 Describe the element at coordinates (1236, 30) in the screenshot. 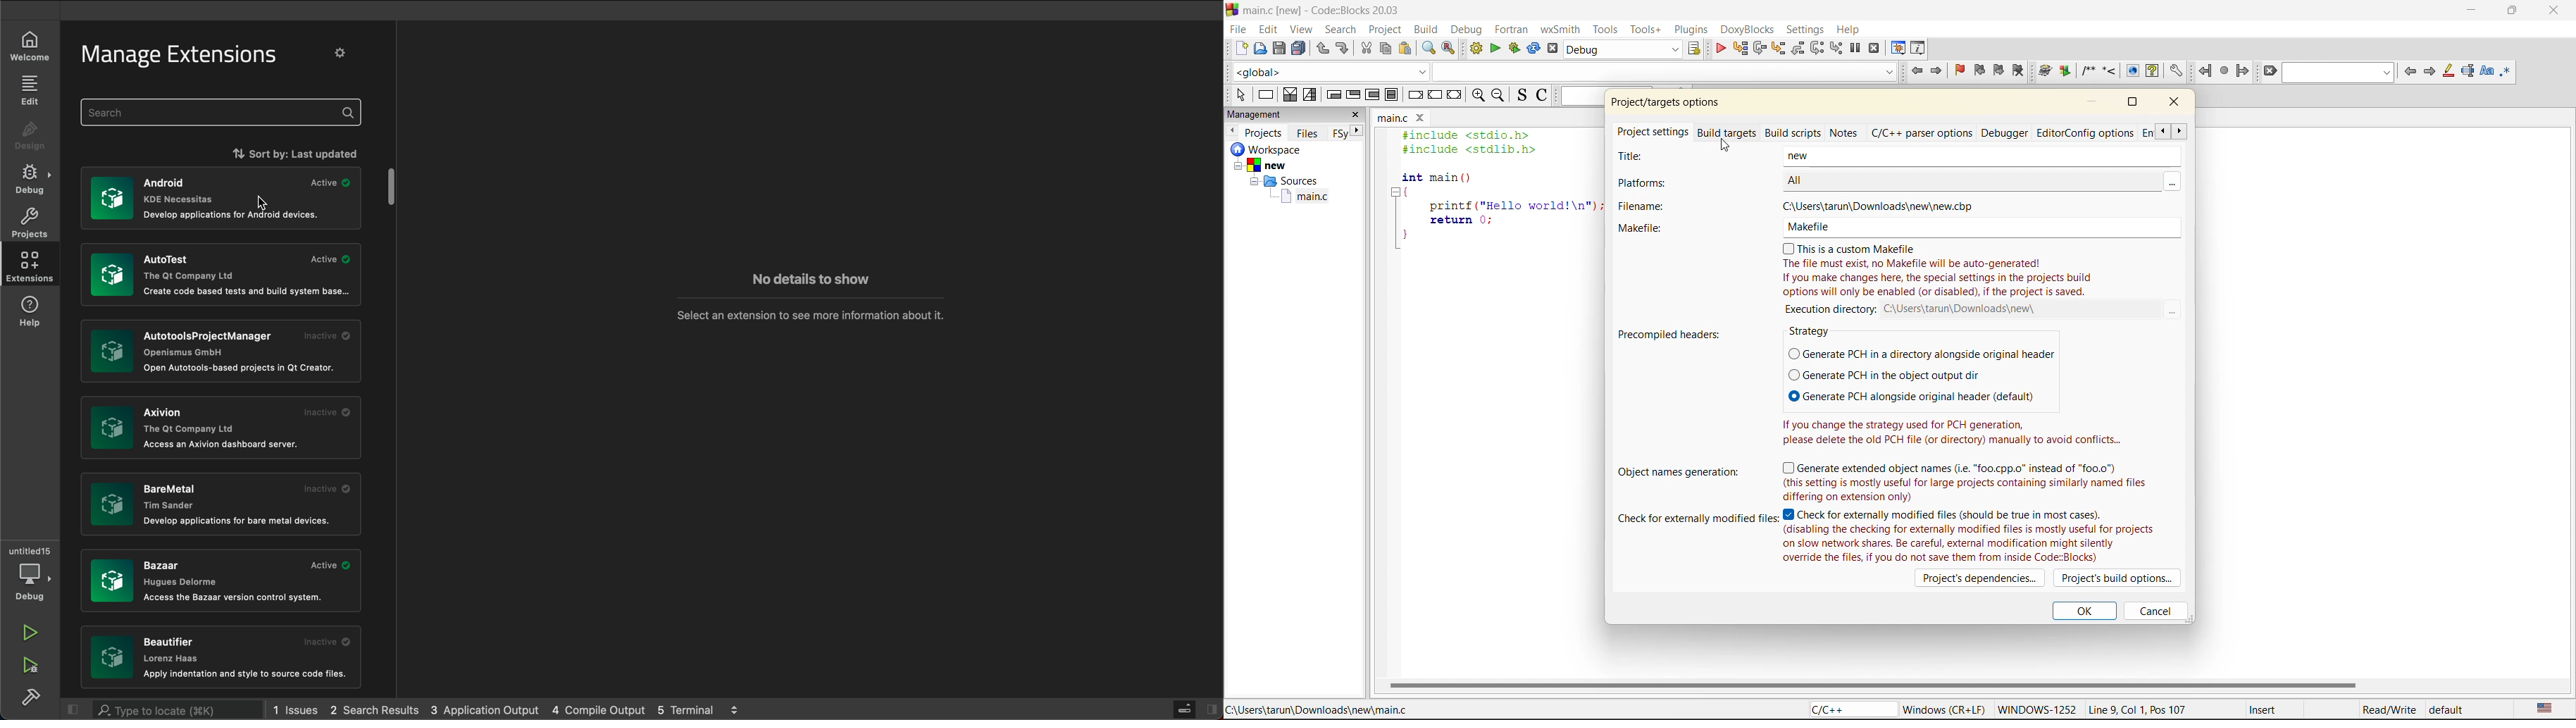

I see `file` at that location.